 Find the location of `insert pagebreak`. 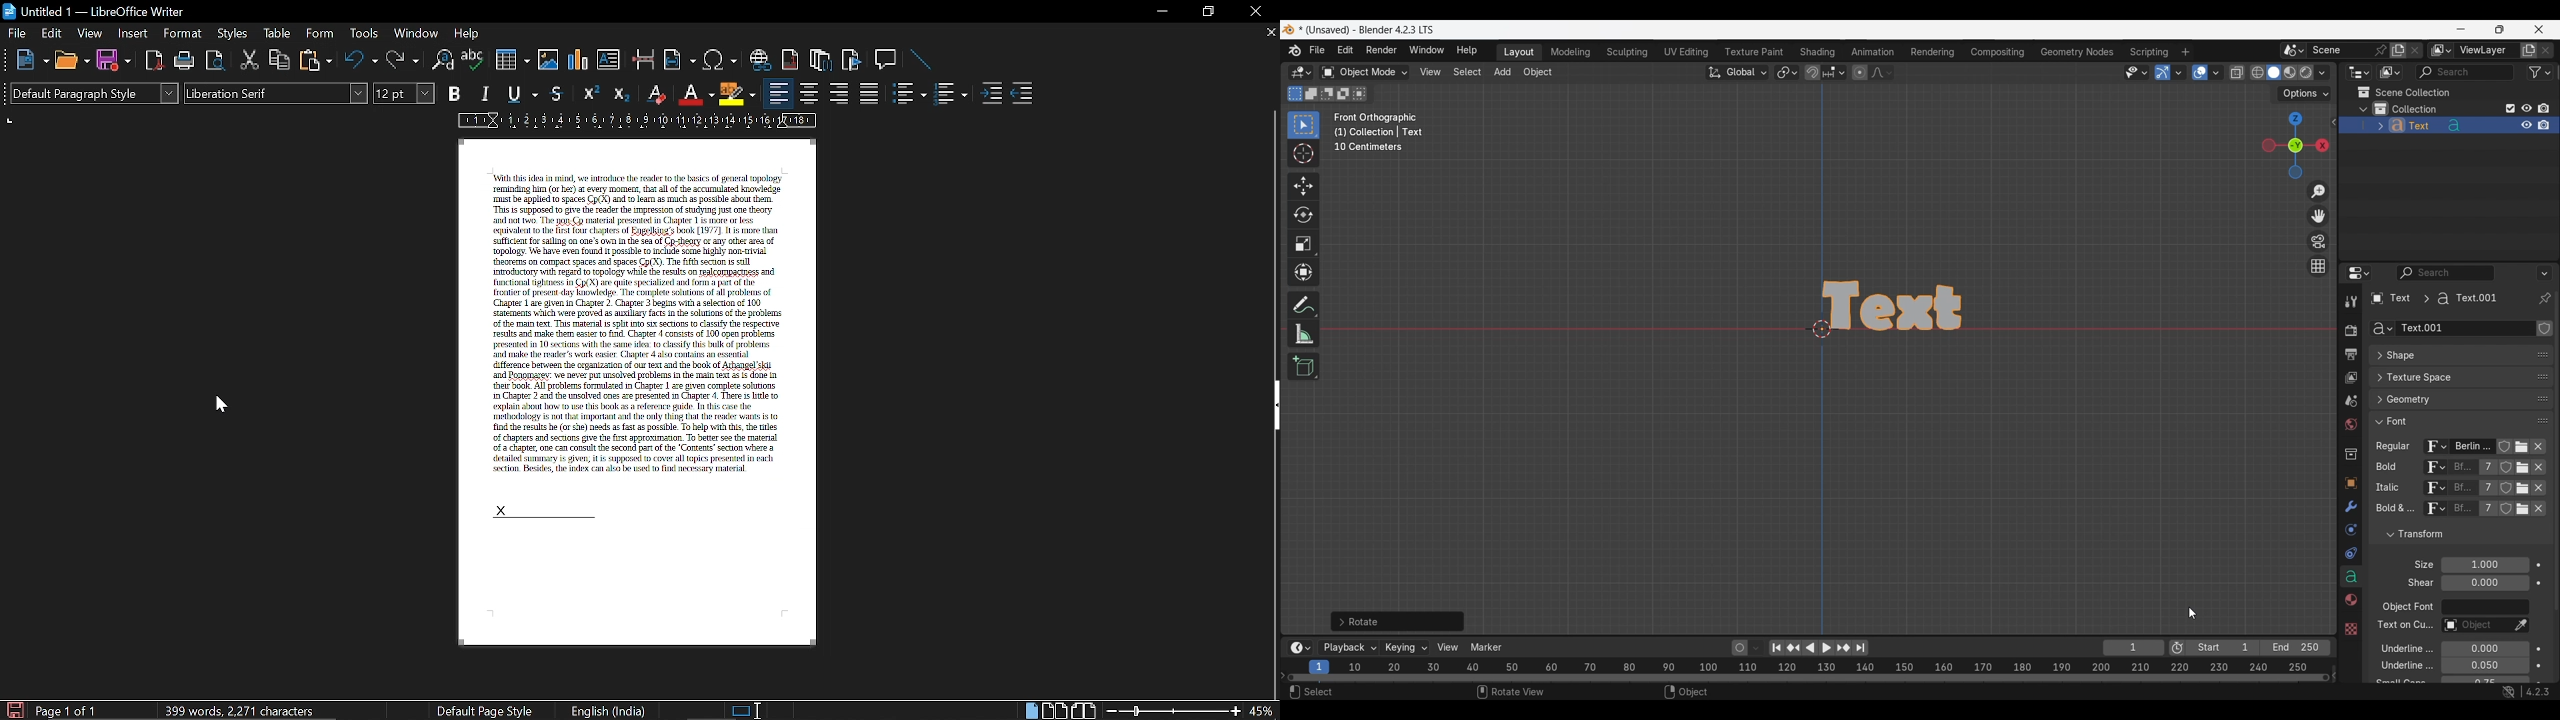

insert pagebreak is located at coordinates (644, 59).